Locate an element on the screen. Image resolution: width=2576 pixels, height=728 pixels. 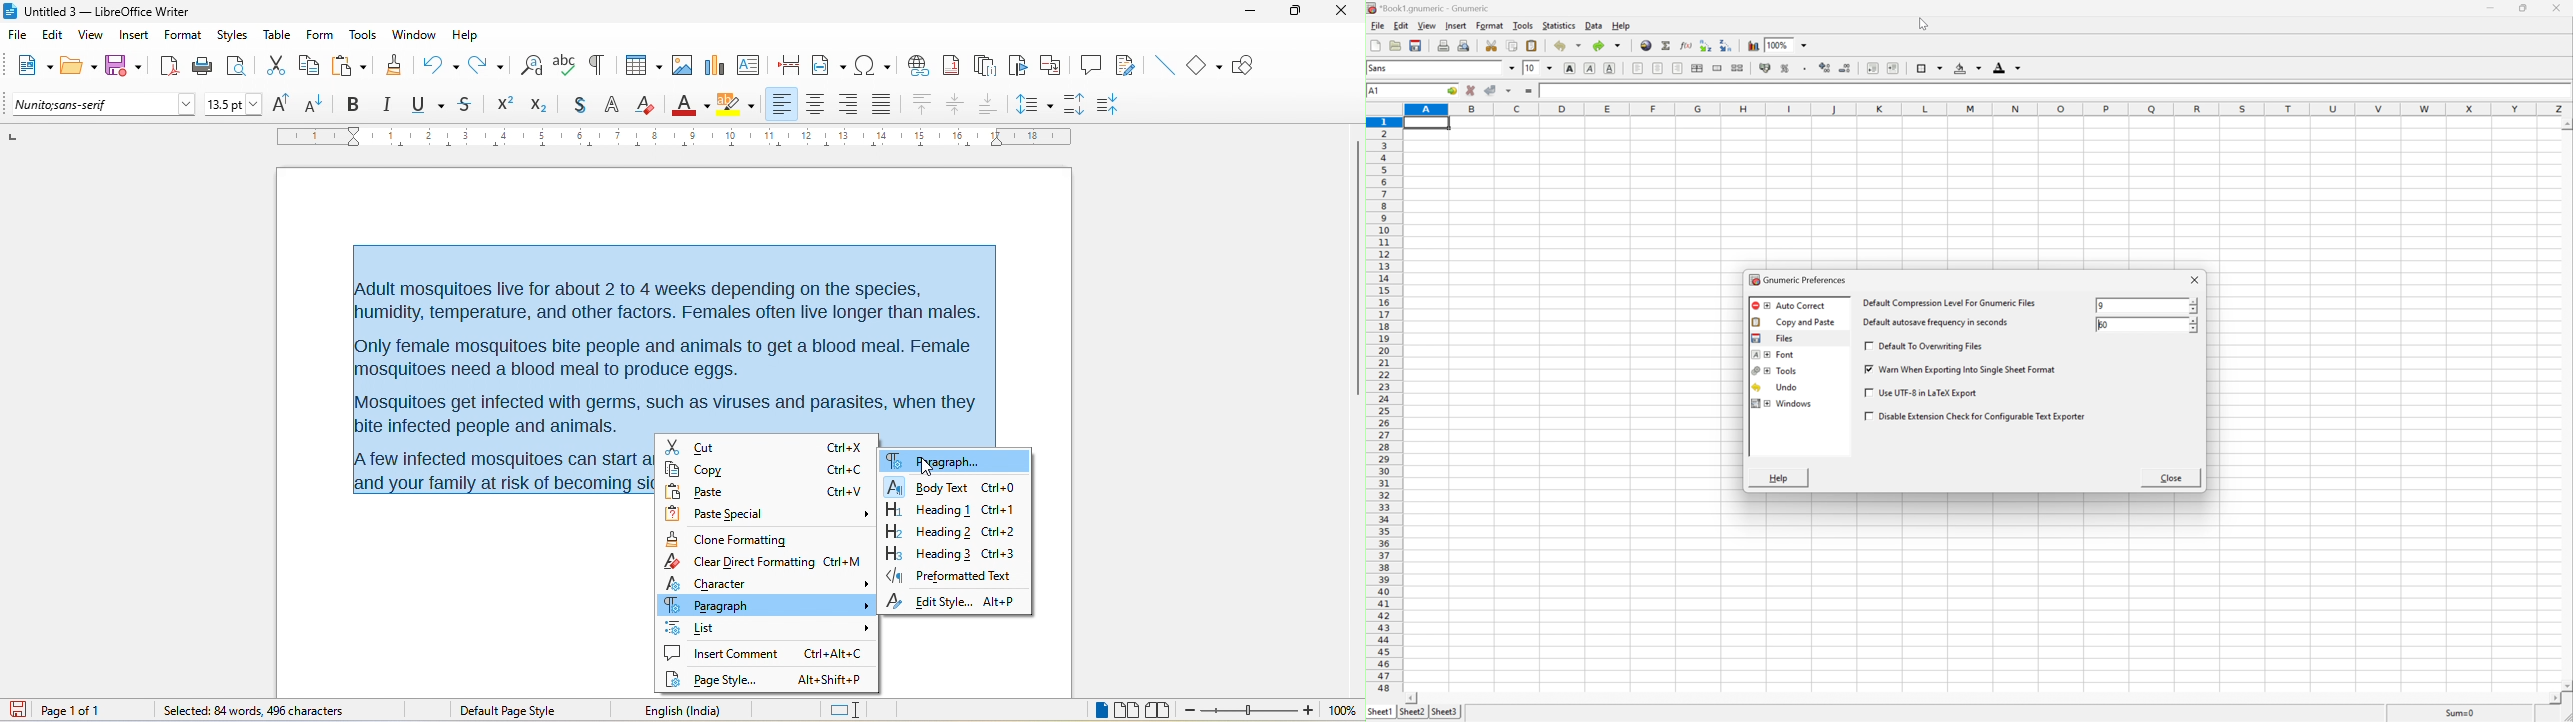
100% is located at coordinates (1342, 711).